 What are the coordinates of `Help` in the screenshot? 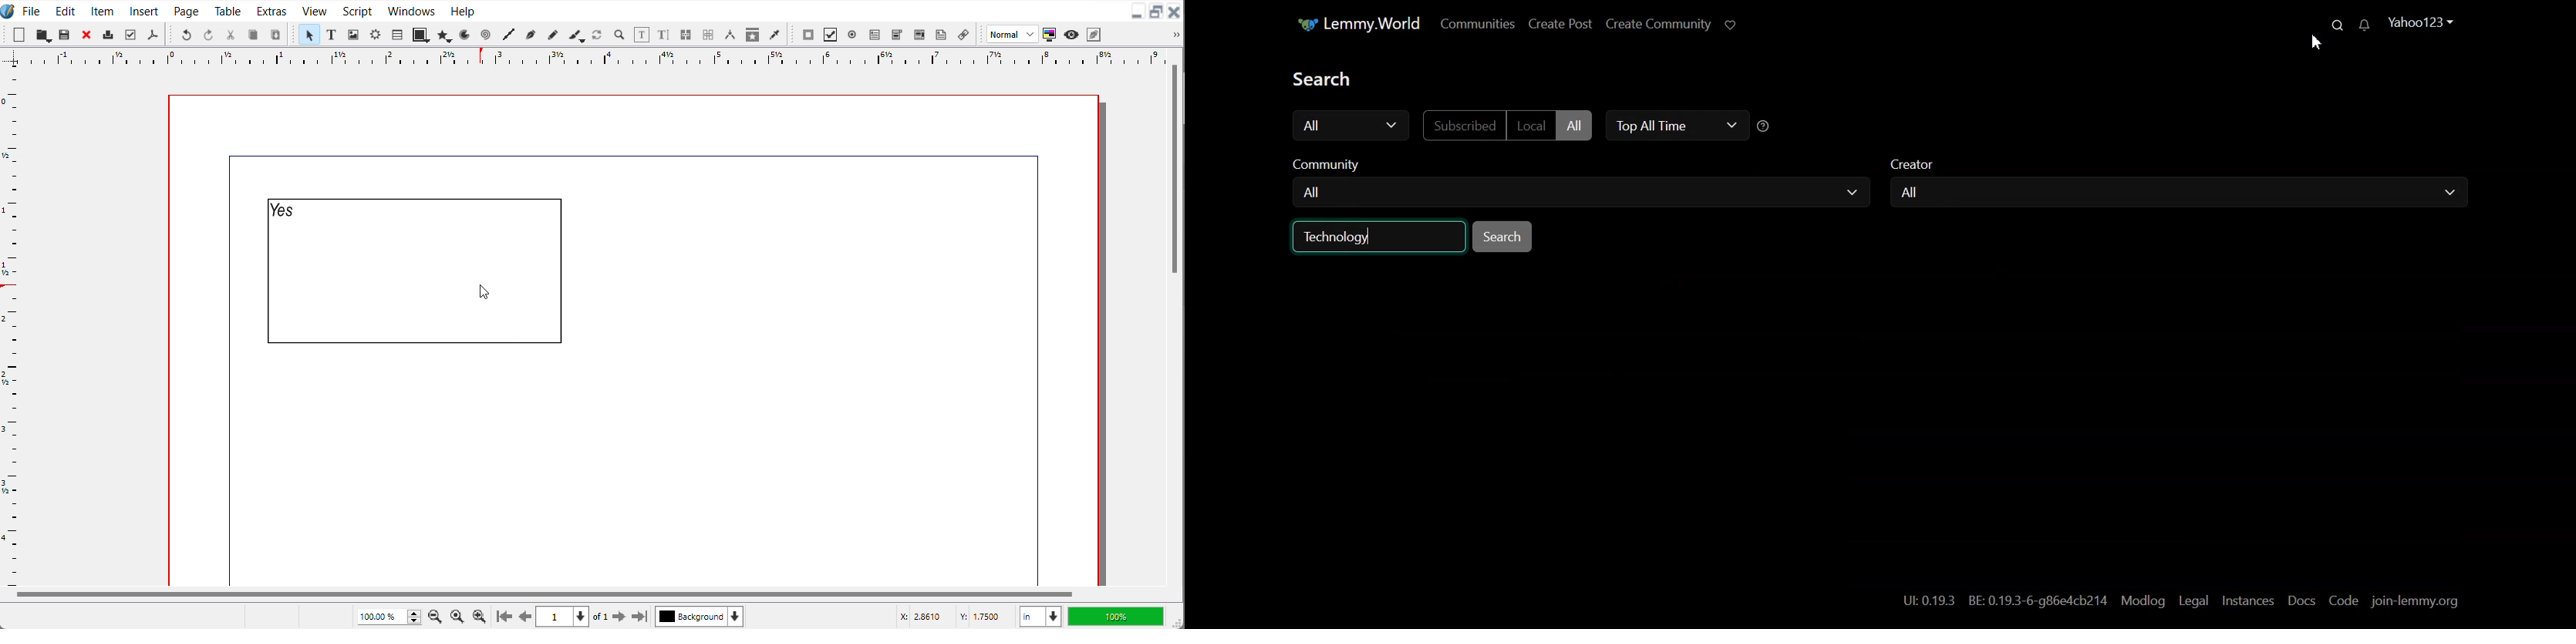 It's located at (462, 10).